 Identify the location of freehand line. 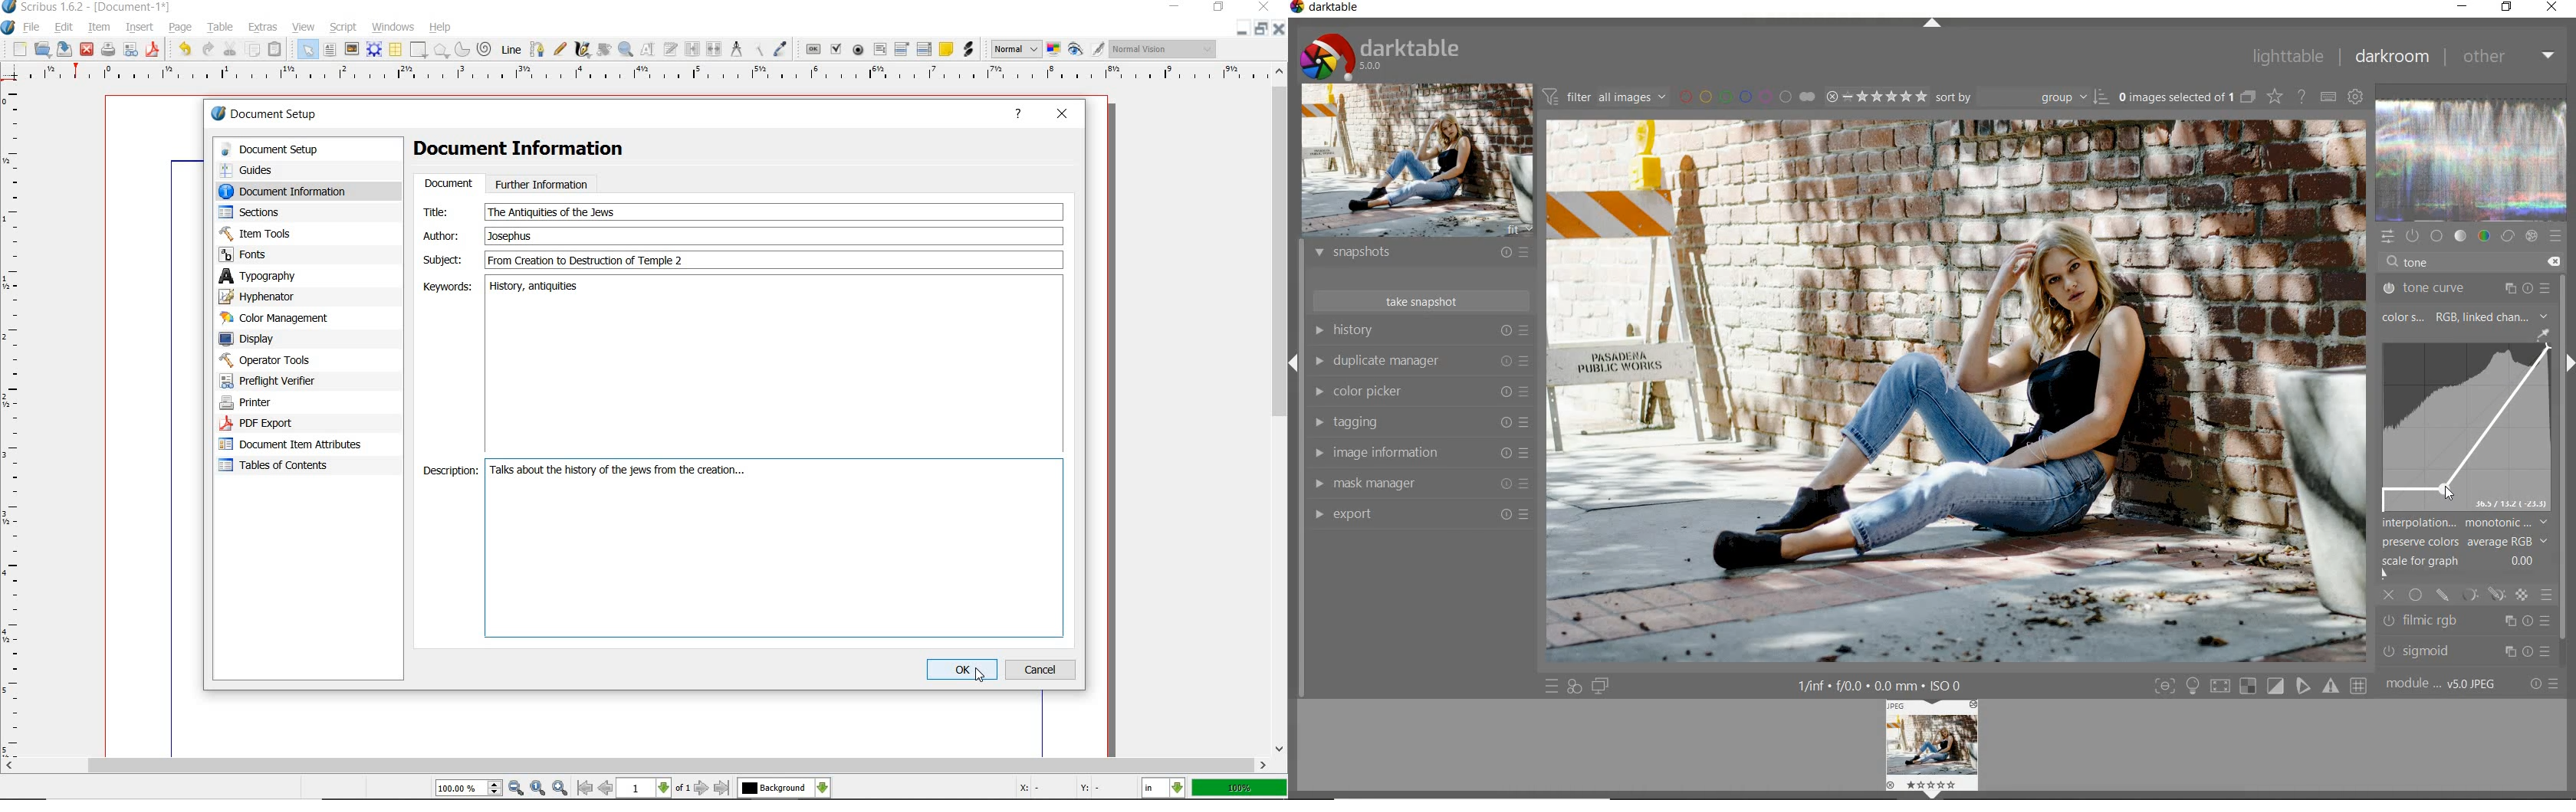
(559, 48).